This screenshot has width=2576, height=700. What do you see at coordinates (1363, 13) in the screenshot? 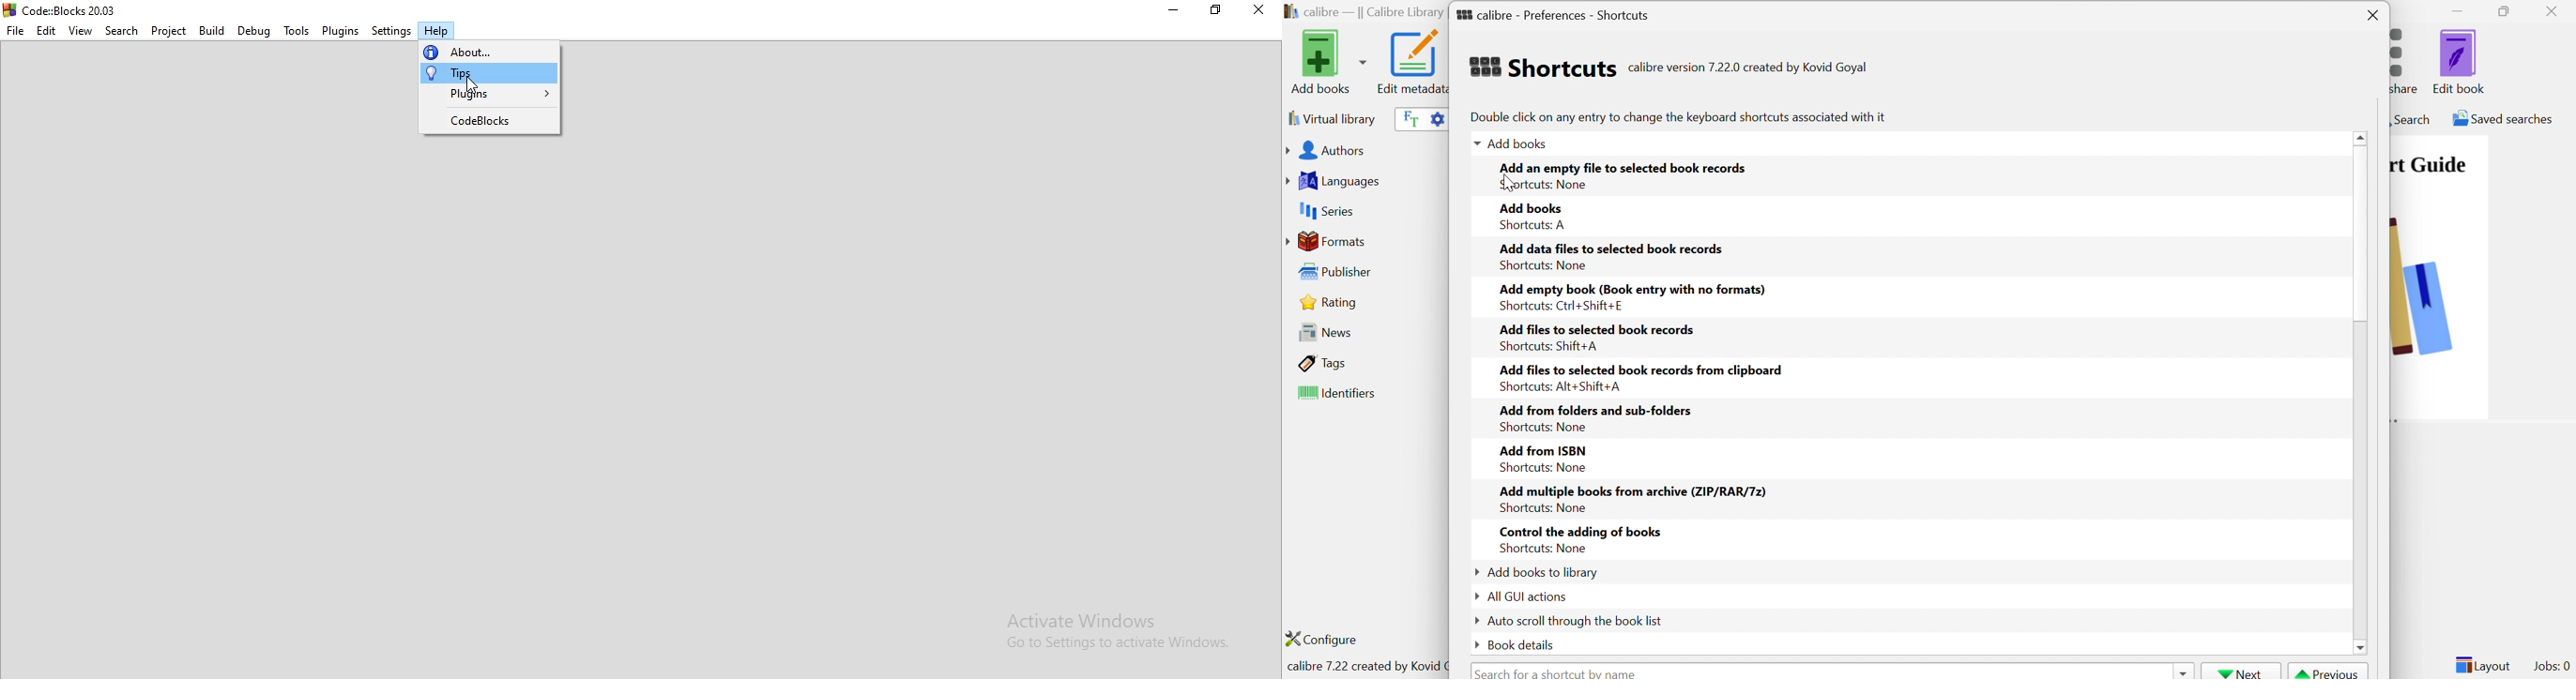
I see `calibre - || Calibre Library ||` at bounding box center [1363, 13].